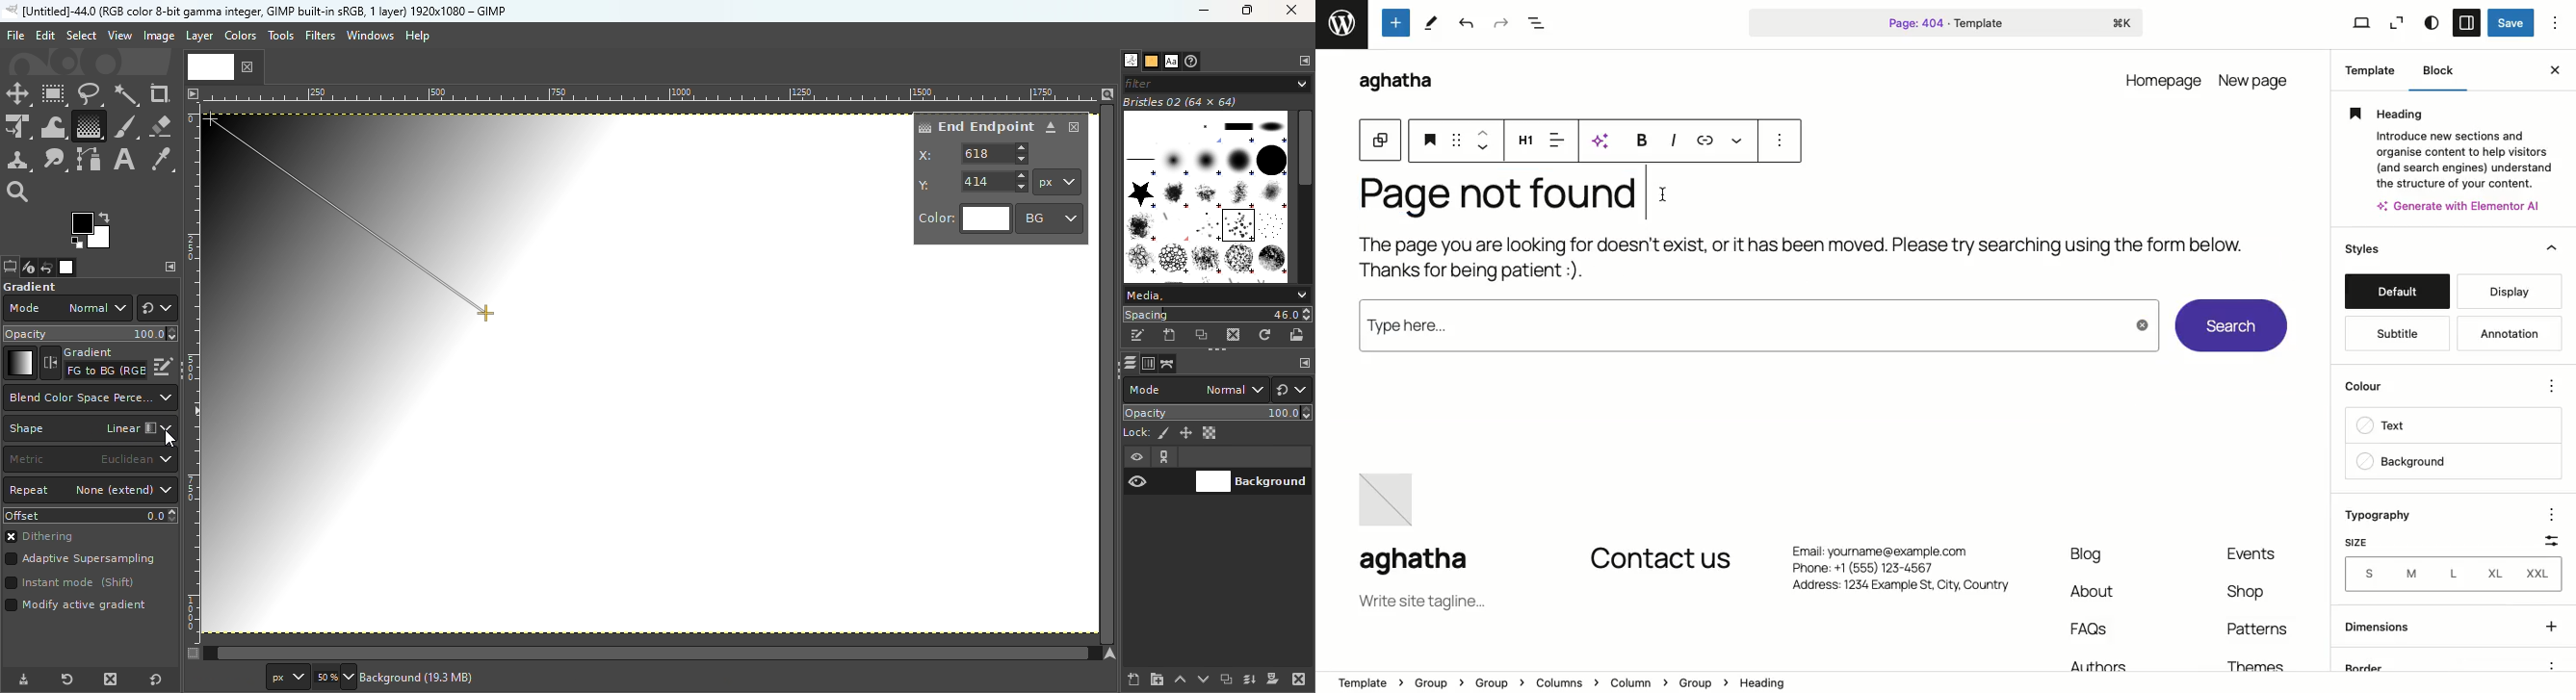  Describe the element at coordinates (1430, 138) in the screenshot. I see `Heading` at that location.